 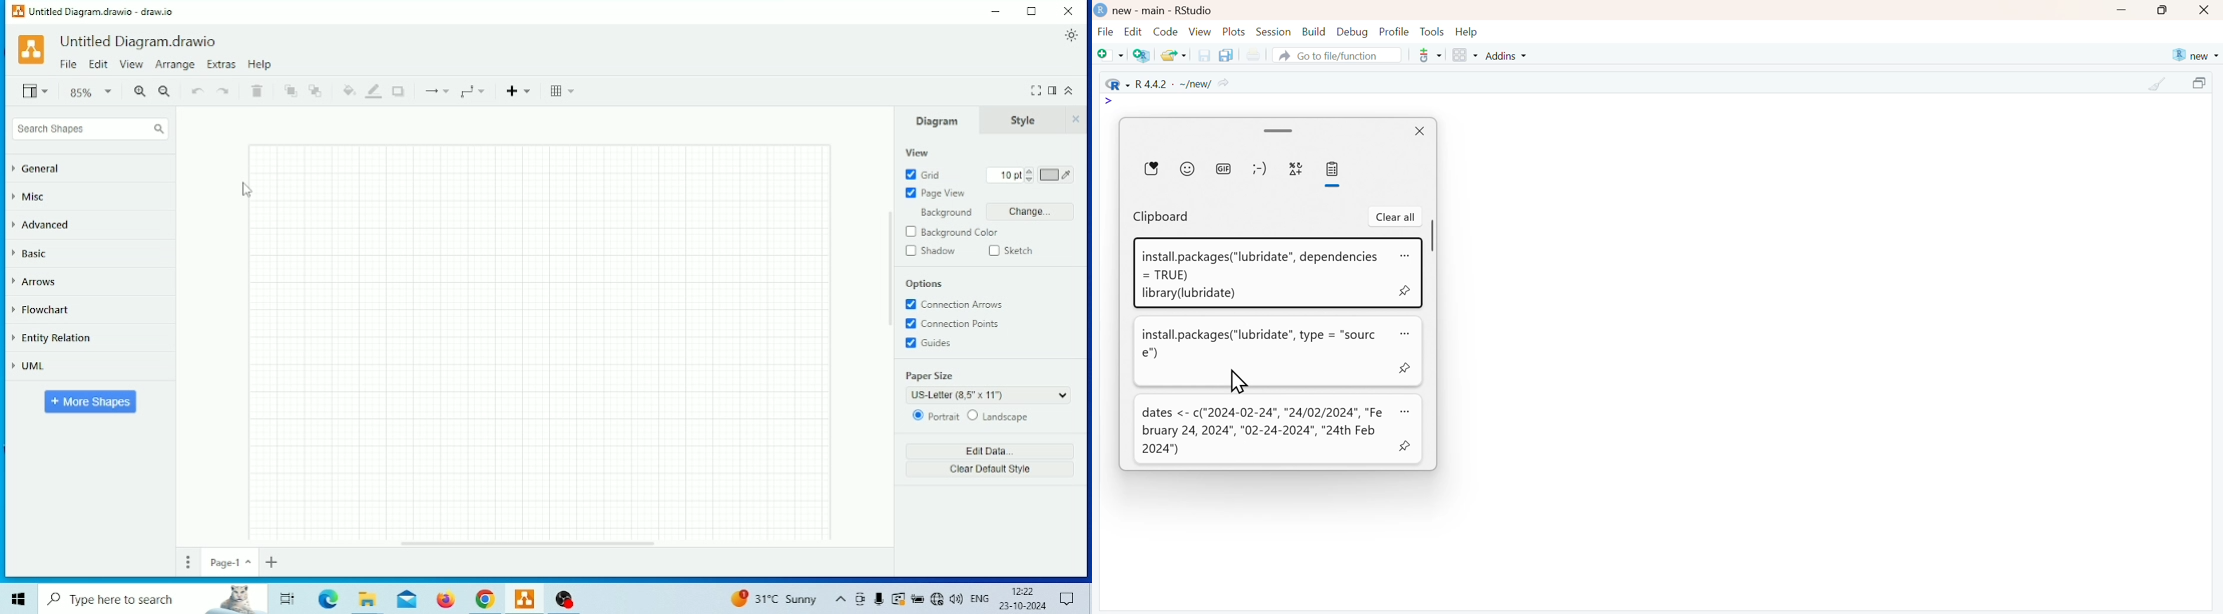 I want to click on save all the open documents, so click(x=1225, y=54).